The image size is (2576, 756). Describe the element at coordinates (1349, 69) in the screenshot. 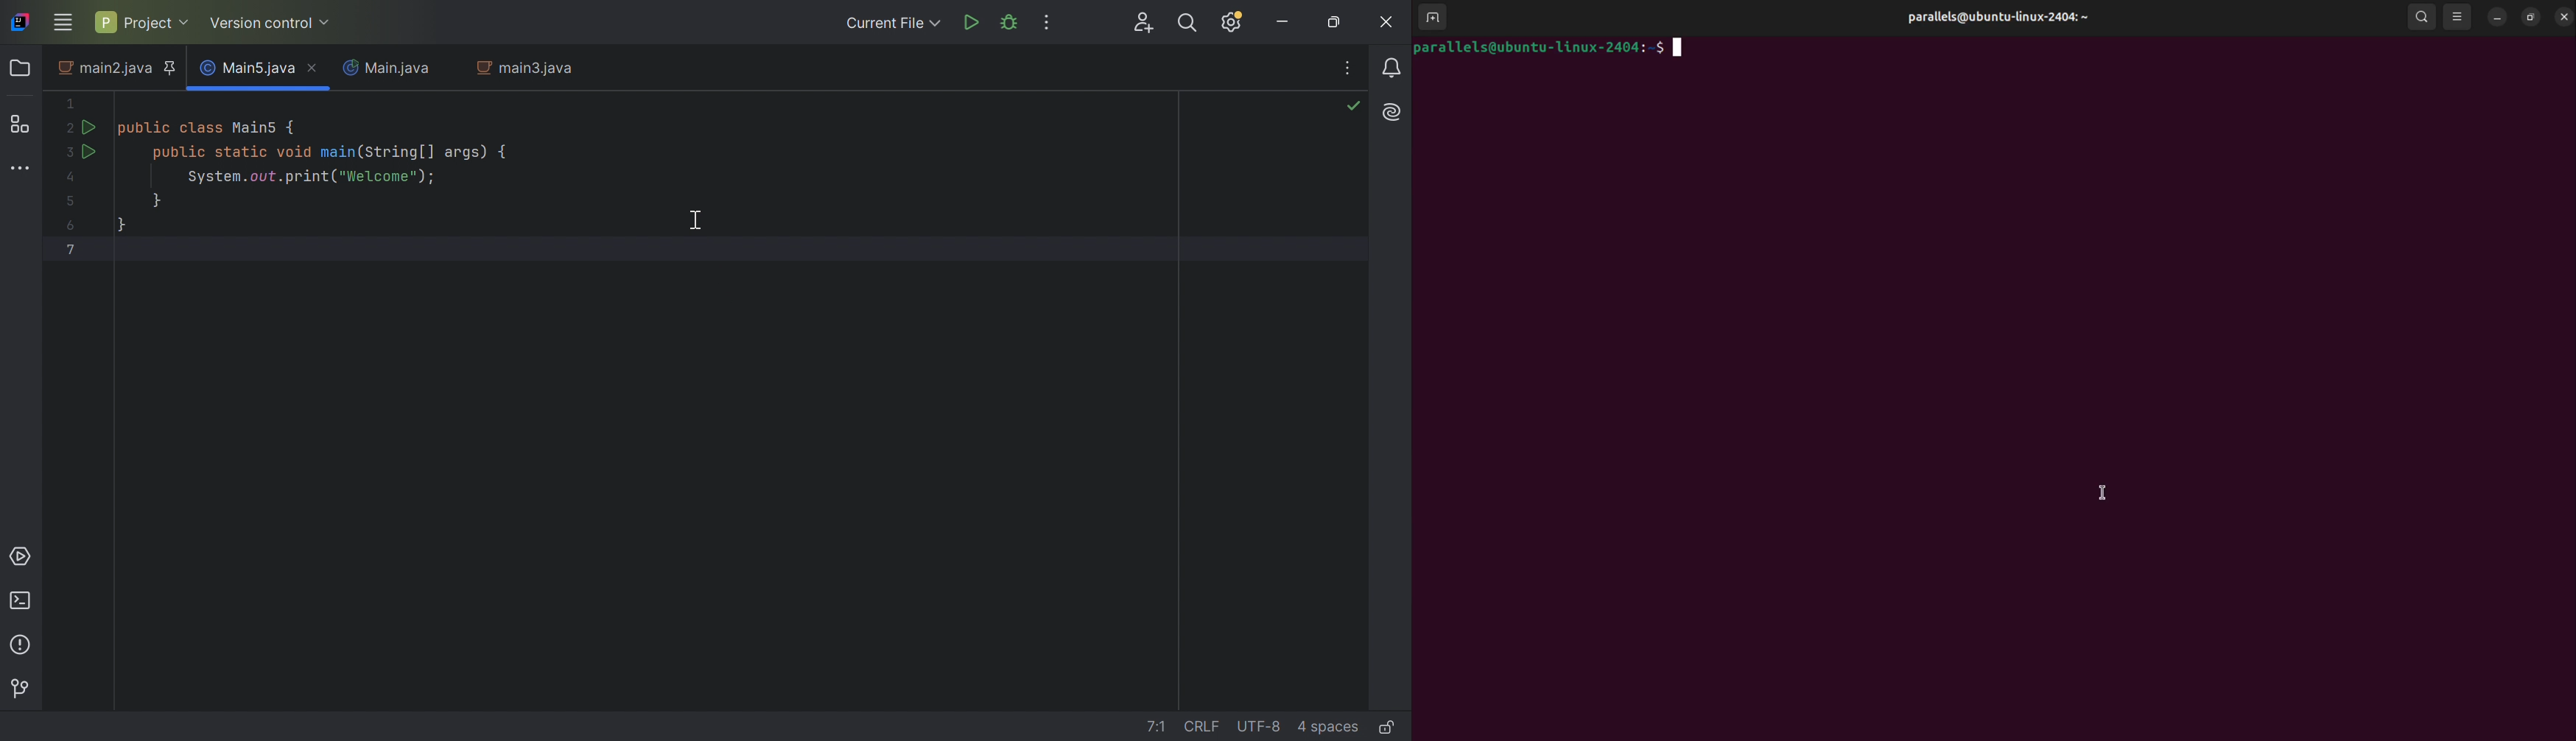

I see `Recent files, tab actions, and more` at that location.